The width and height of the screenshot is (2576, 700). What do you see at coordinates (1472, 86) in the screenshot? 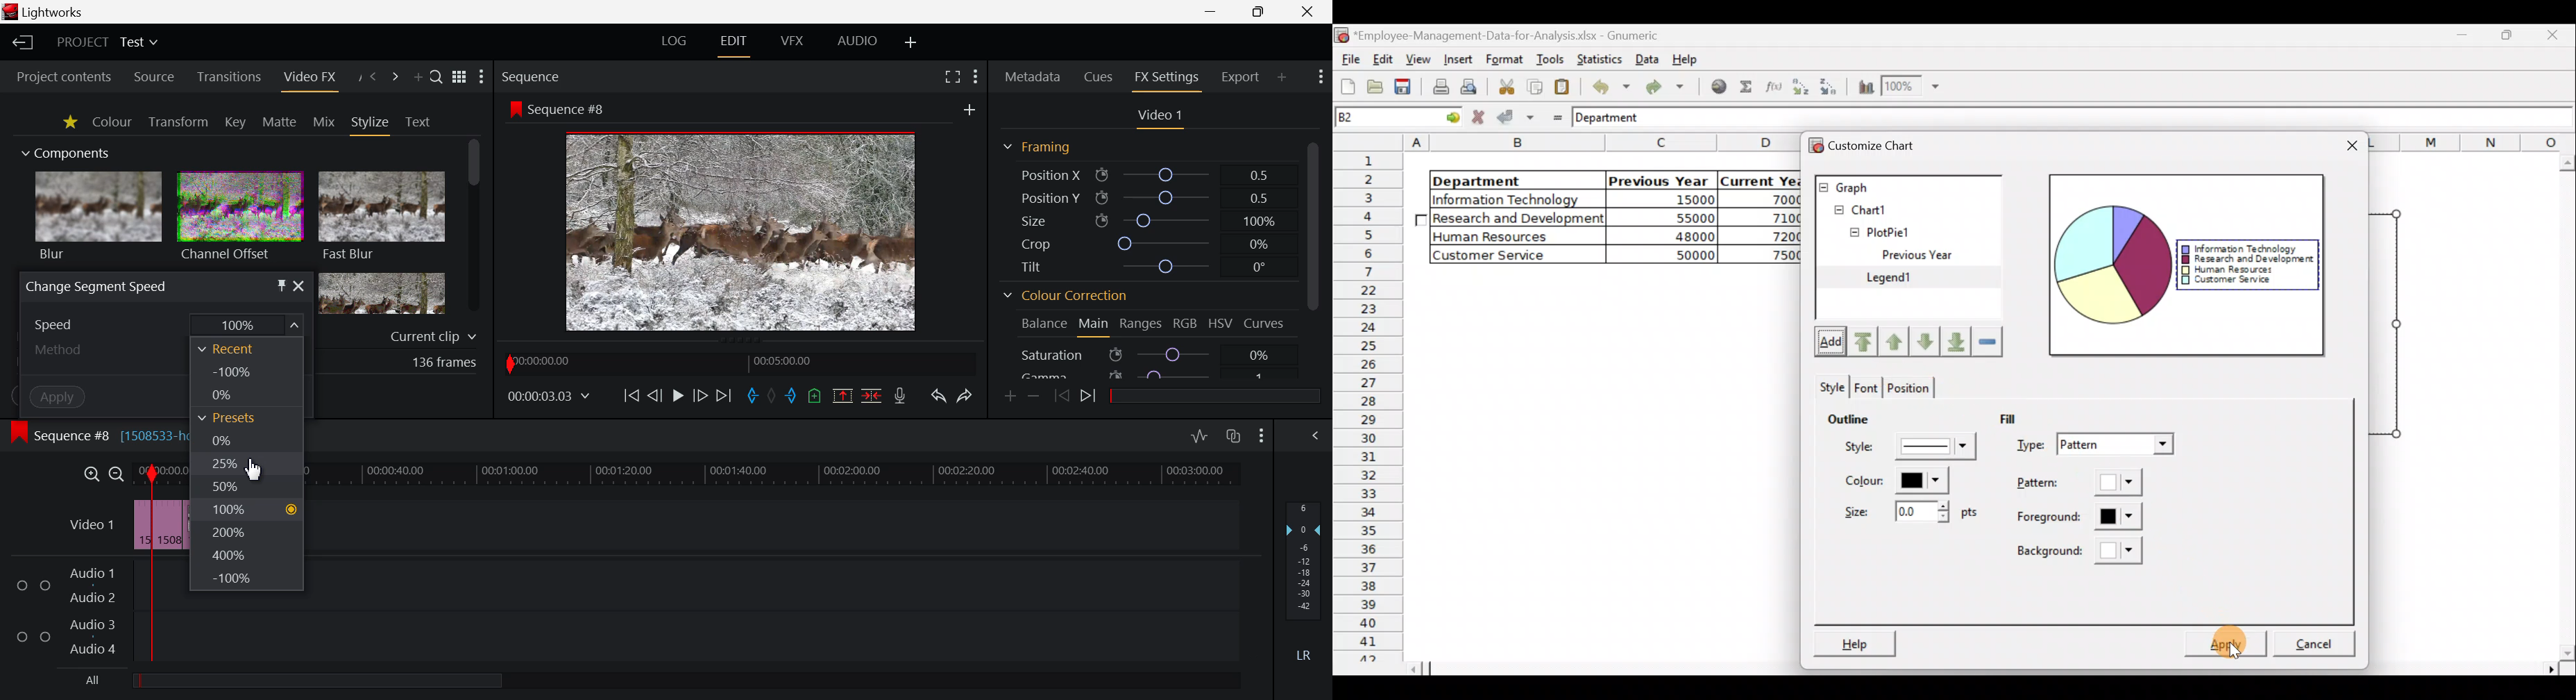
I see `Print preview` at bounding box center [1472, 86].